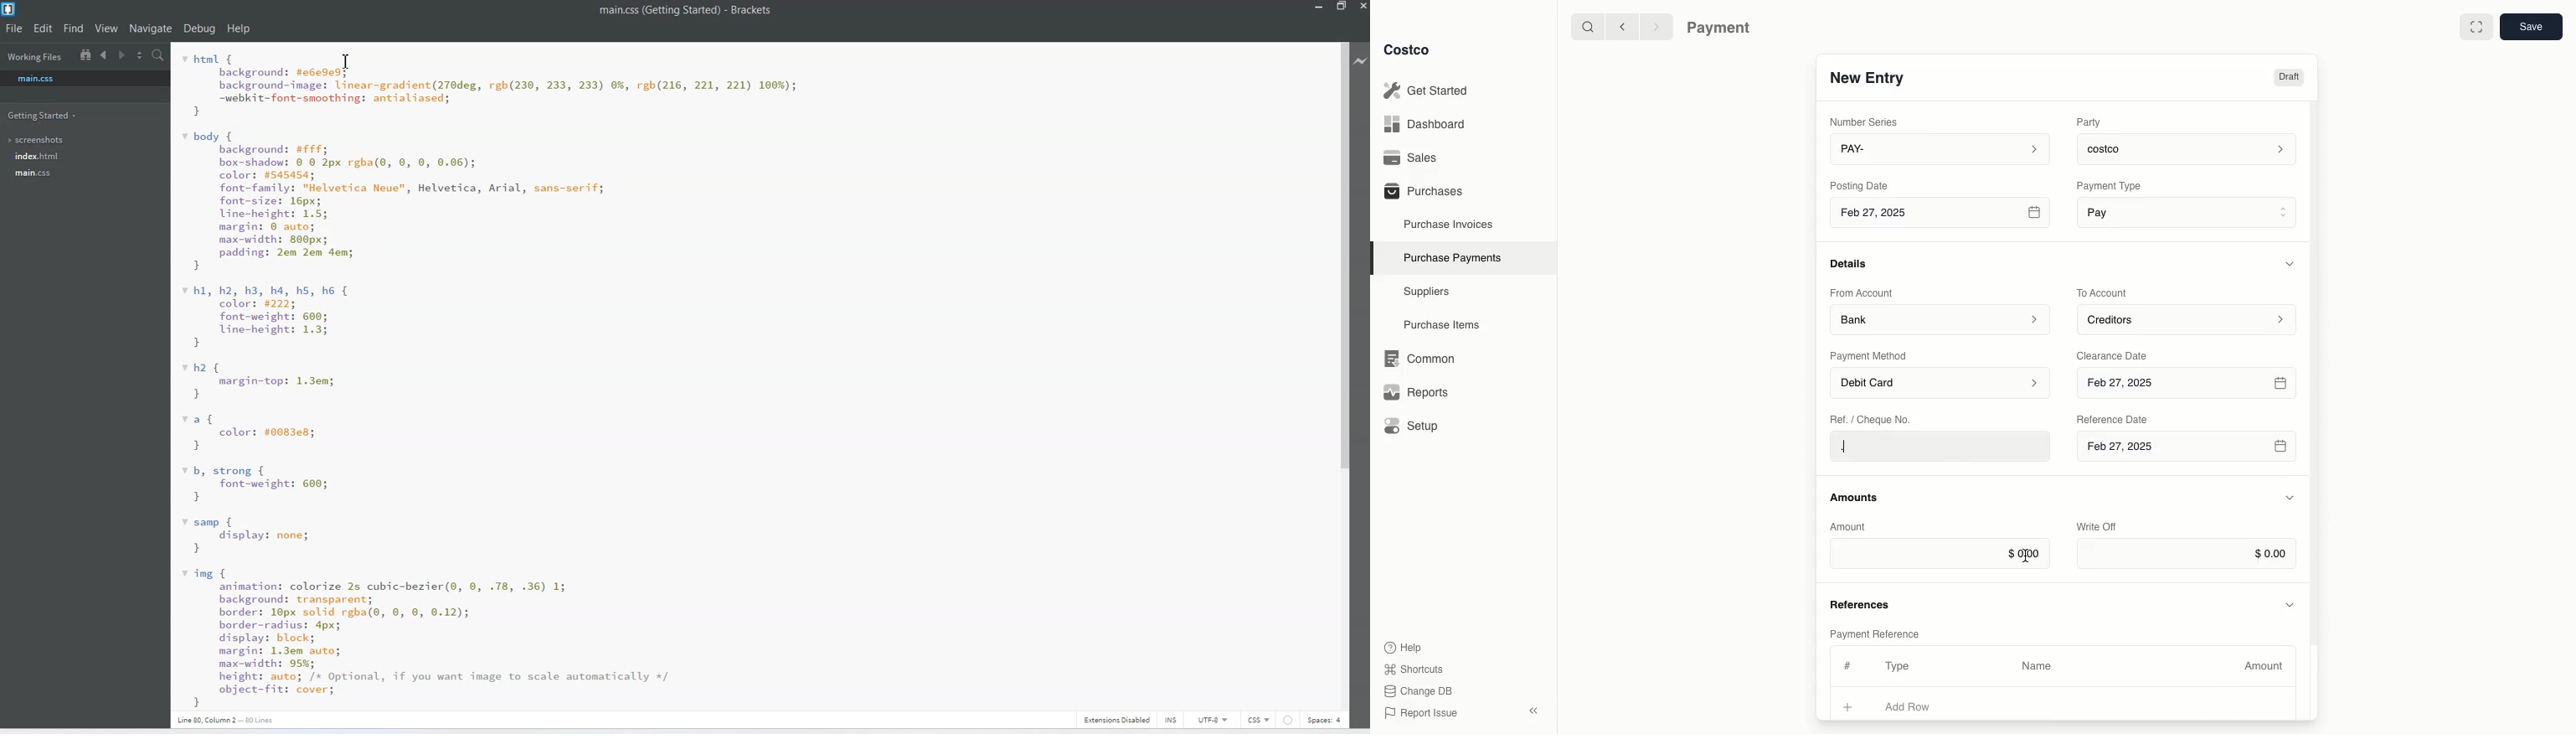 The height and width of the screenshot is (756, 2576). I want to click on cursor, so click(1844, 449).